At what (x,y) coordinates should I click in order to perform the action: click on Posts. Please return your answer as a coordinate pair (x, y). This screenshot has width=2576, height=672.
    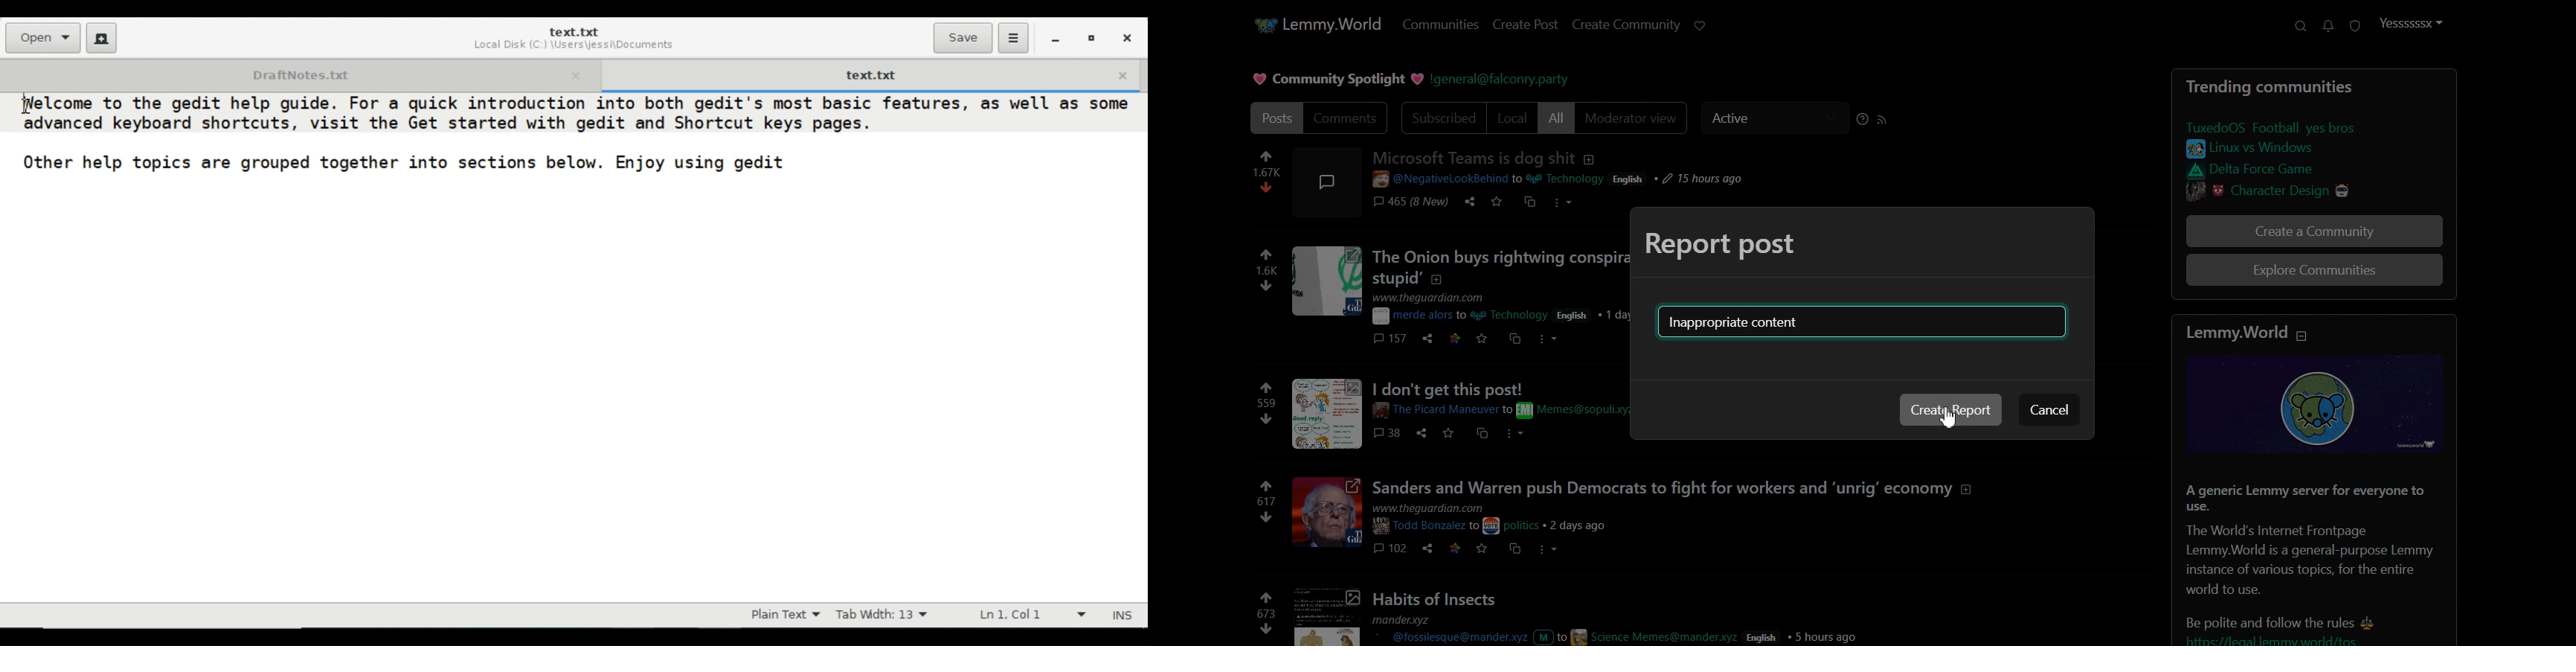
    Looking at the image, I should click on (1276, 118).